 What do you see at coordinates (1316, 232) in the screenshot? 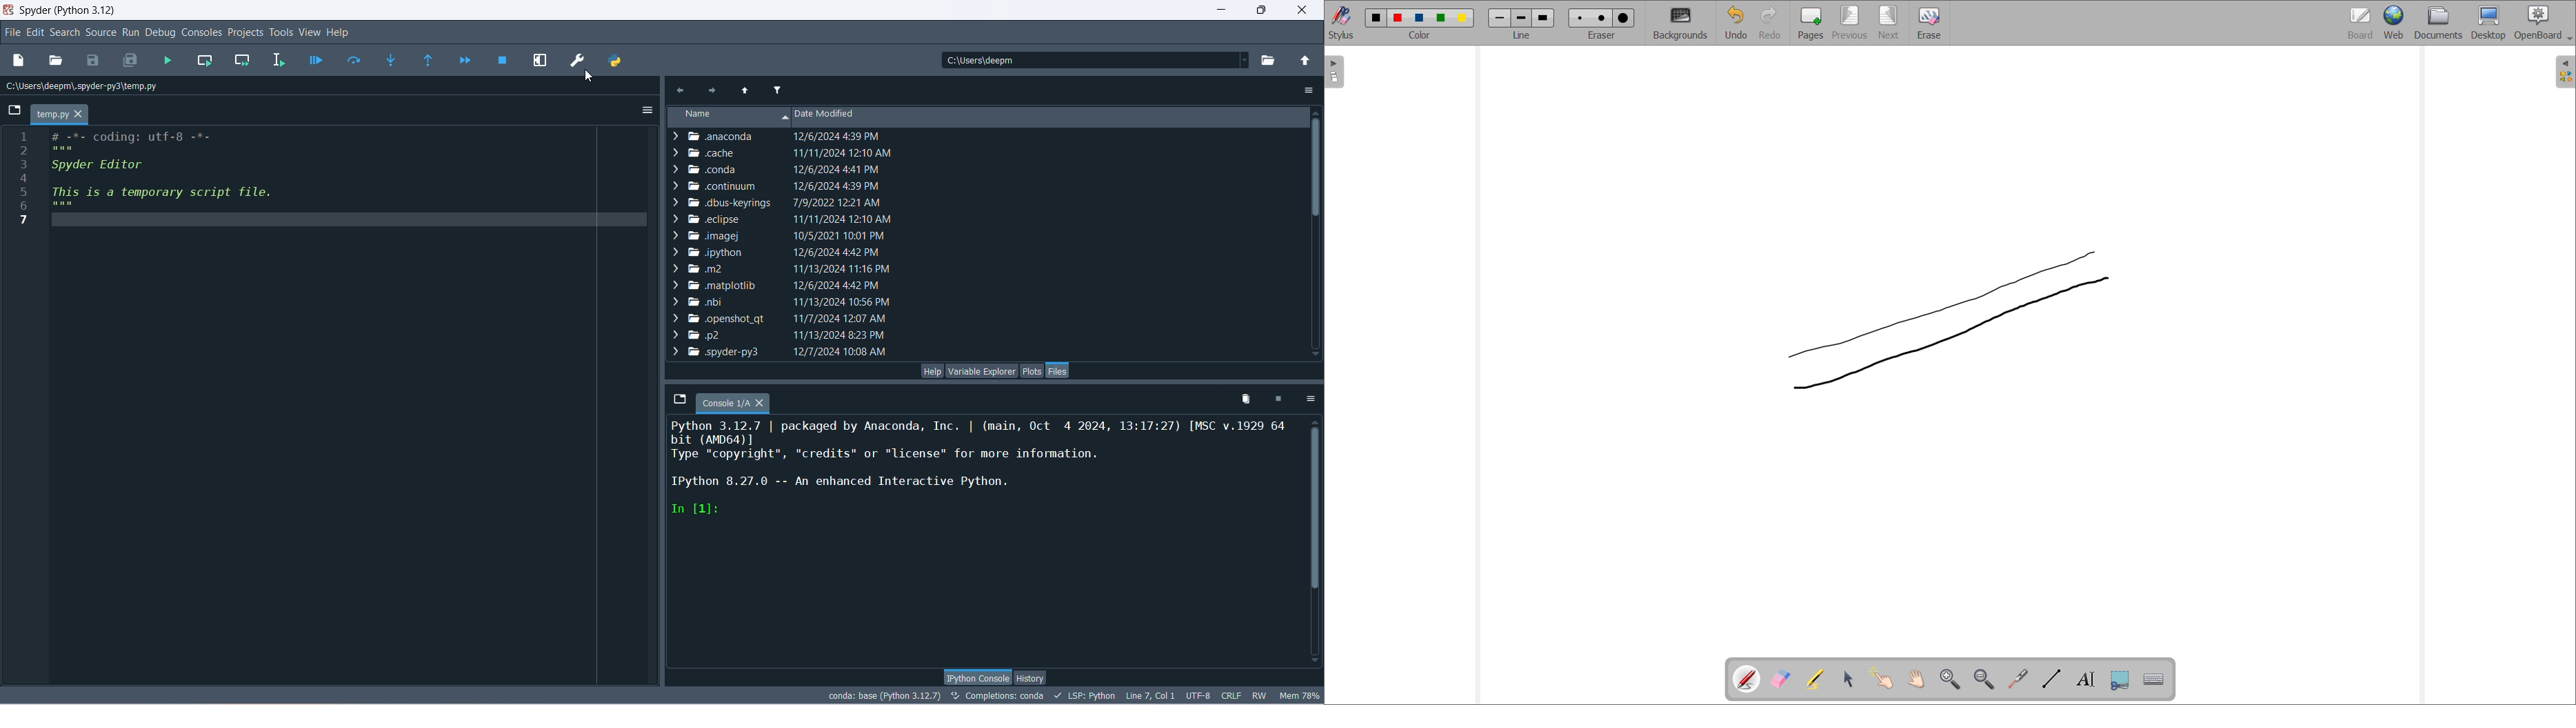
I see `vertical scroll bar` at bounding box center [1316, 232].